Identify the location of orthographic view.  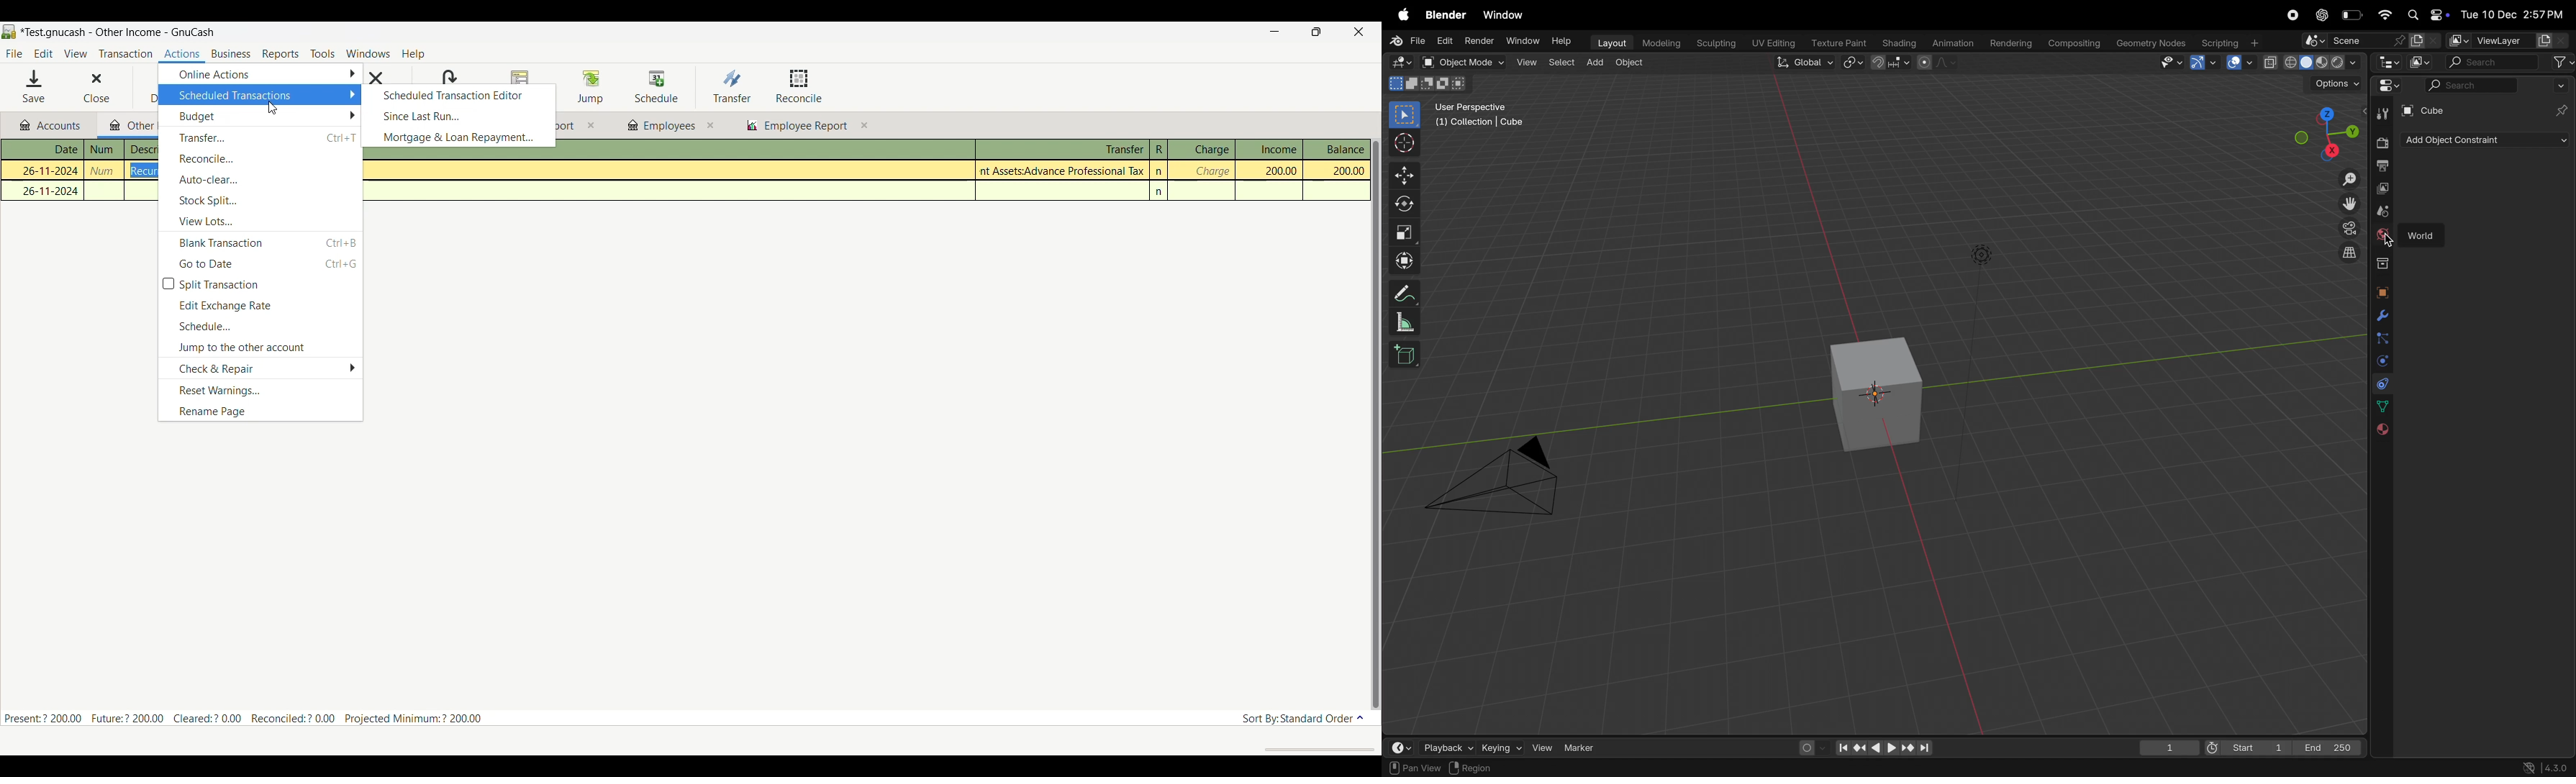
(2352, 254).